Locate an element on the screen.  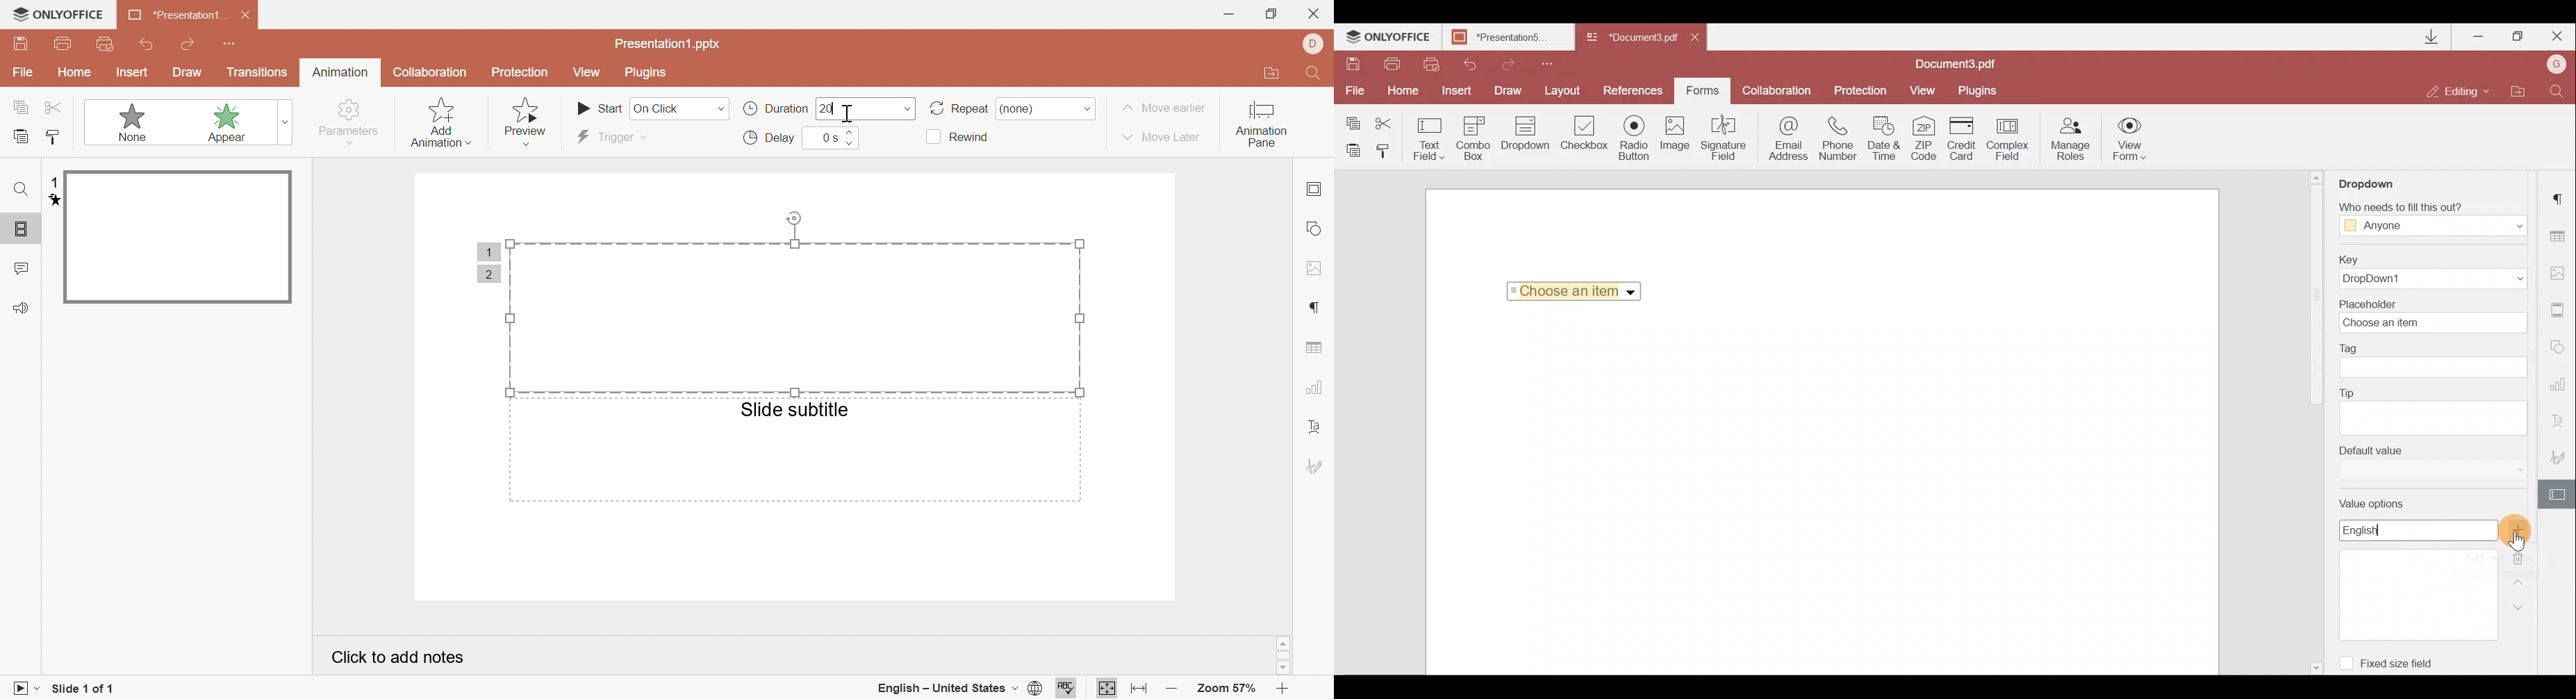
start slideshow is located at coordinates (22, 691).